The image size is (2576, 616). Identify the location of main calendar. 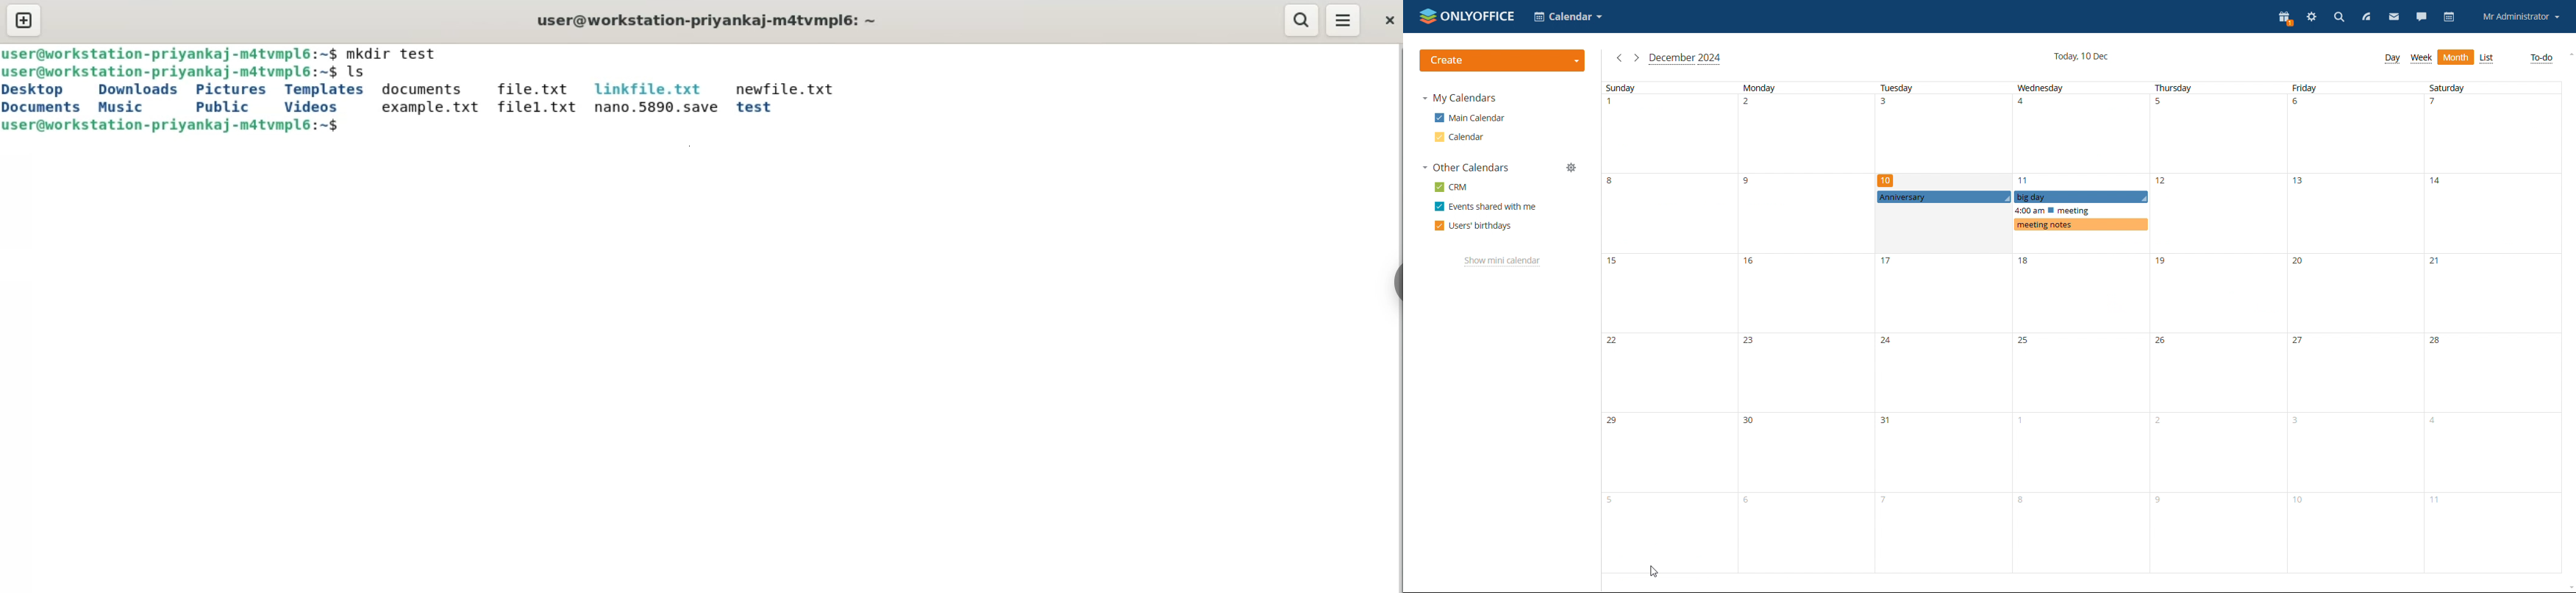
(1470, 118).